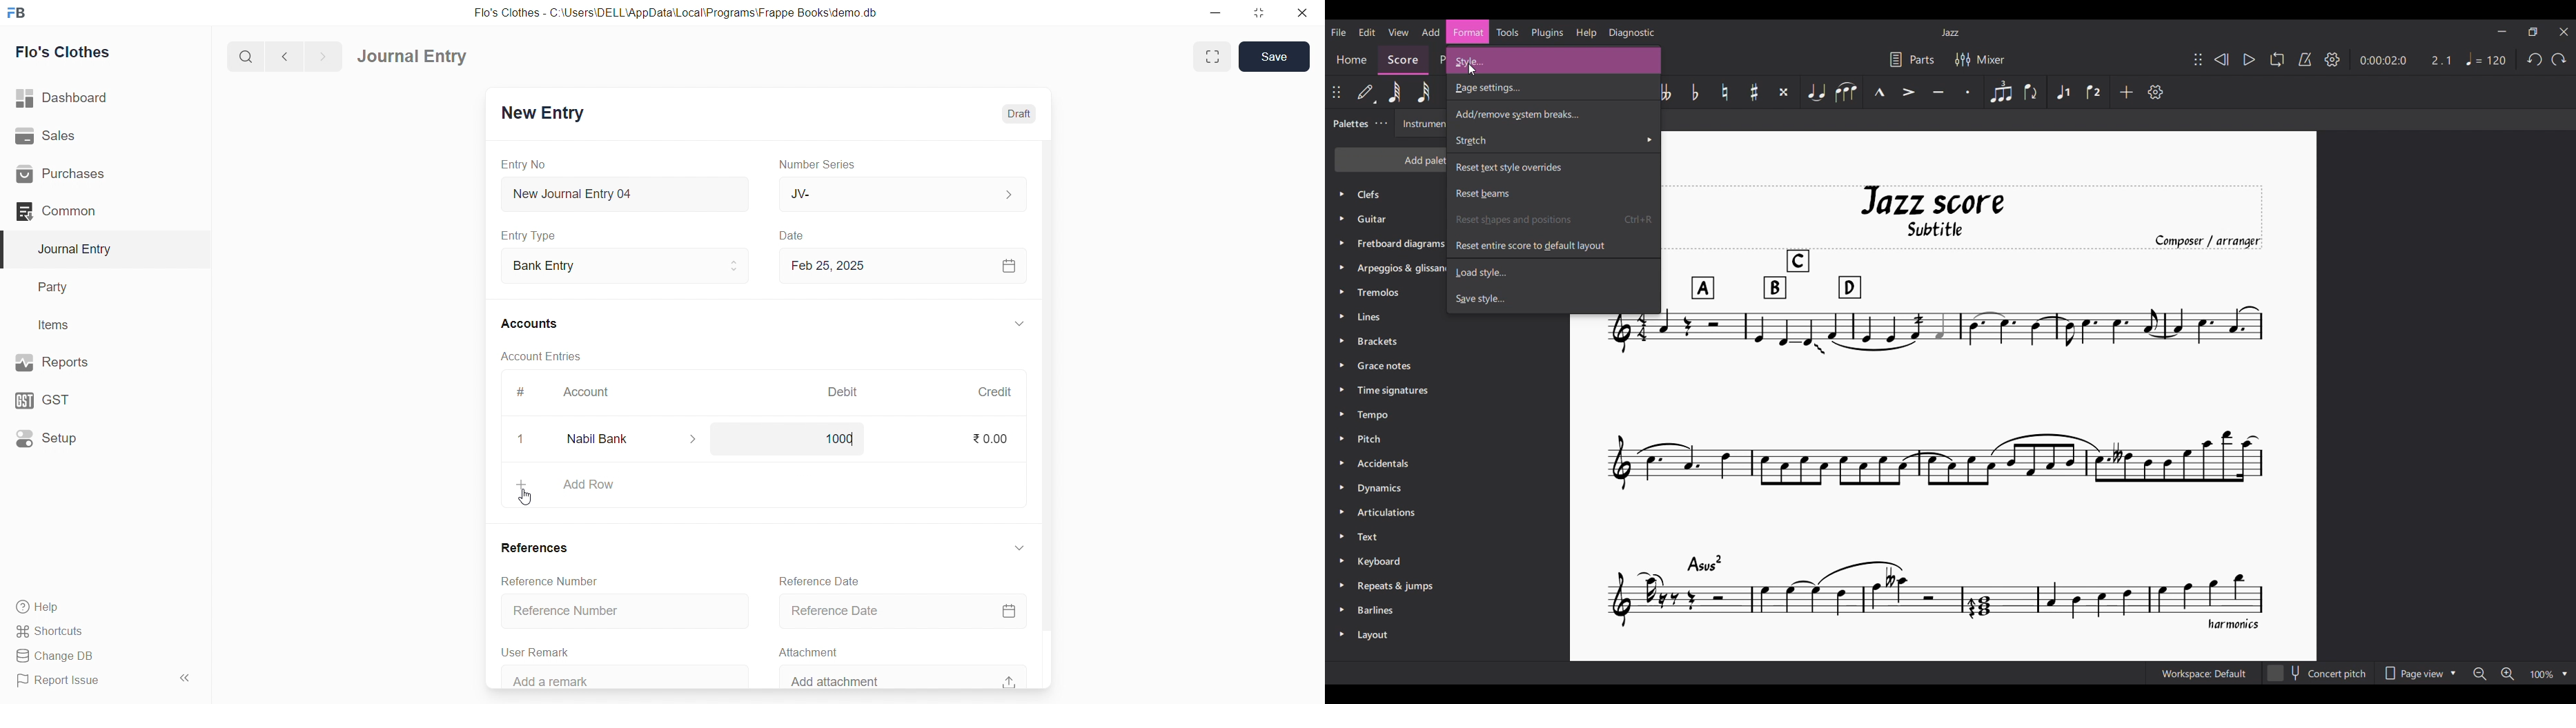  What do you see at coordinates (527, 498) in the screenshot?
I see `cursor` at bounding box center [527, 498].